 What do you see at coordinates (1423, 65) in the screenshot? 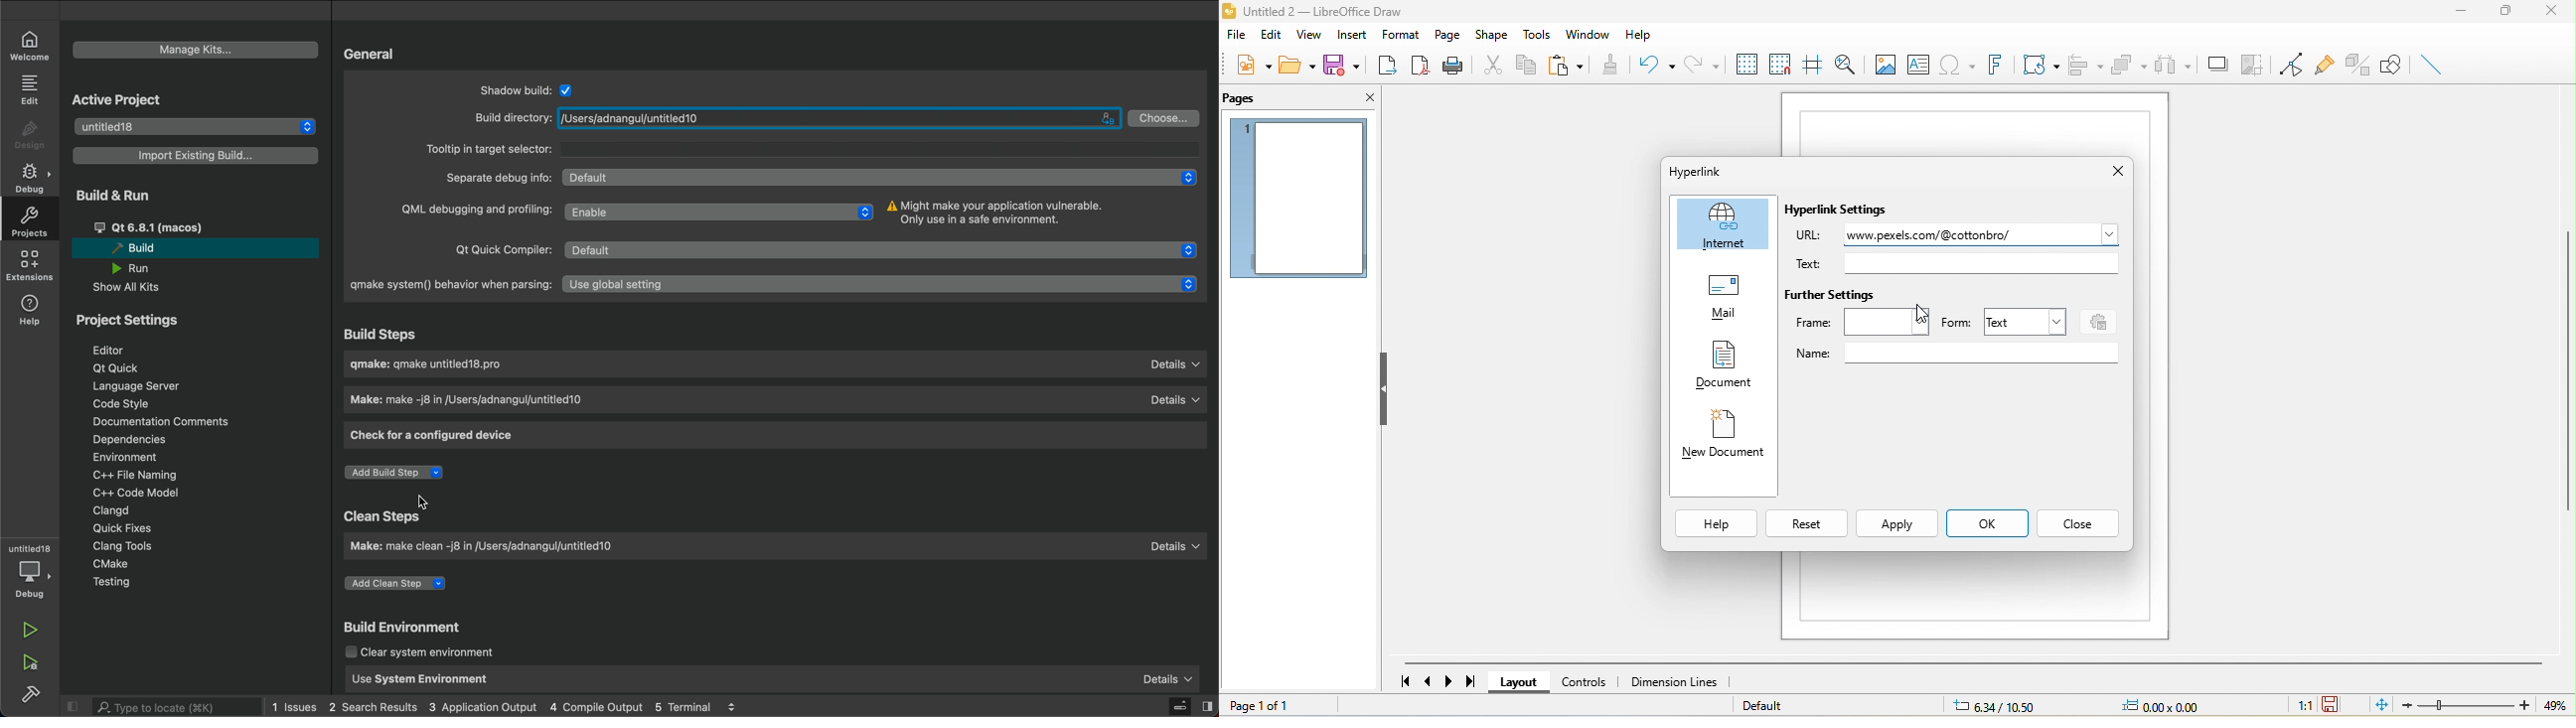
I see `export directly as pdf` at bounding box center [1423, 65].